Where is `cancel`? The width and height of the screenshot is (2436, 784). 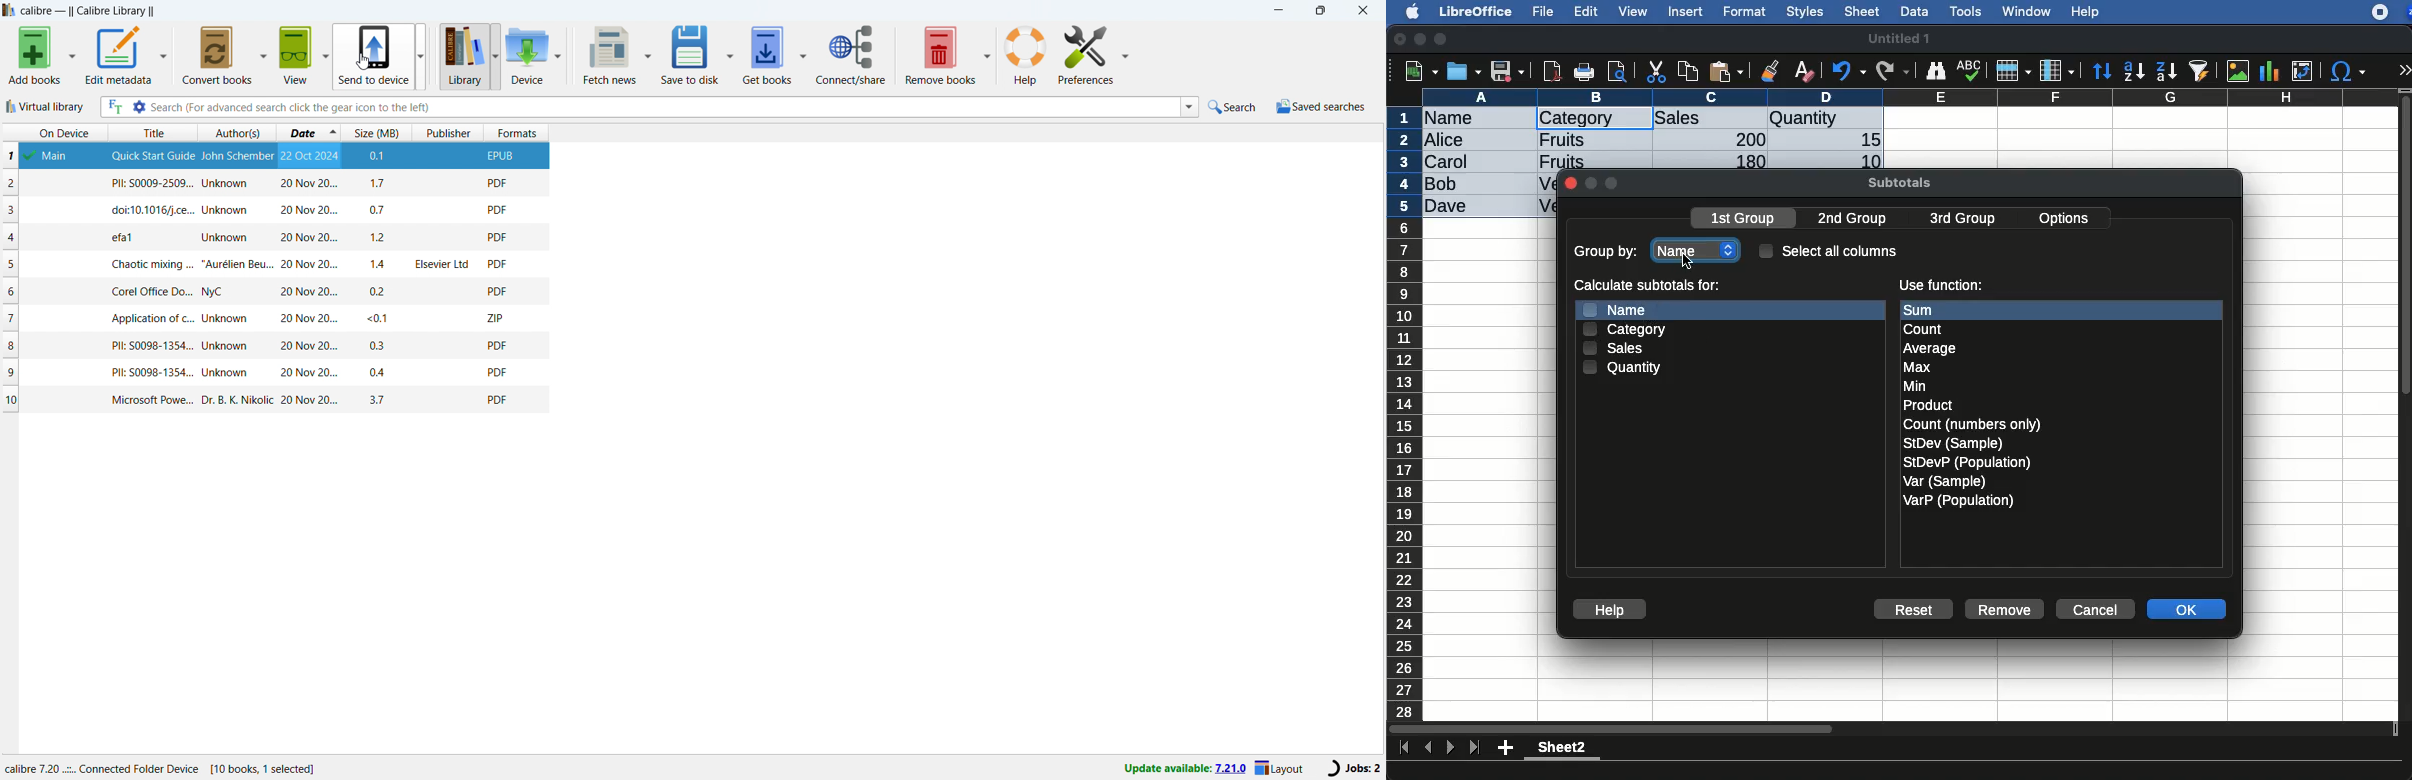
cancel is located at coordinates (2094, 610).